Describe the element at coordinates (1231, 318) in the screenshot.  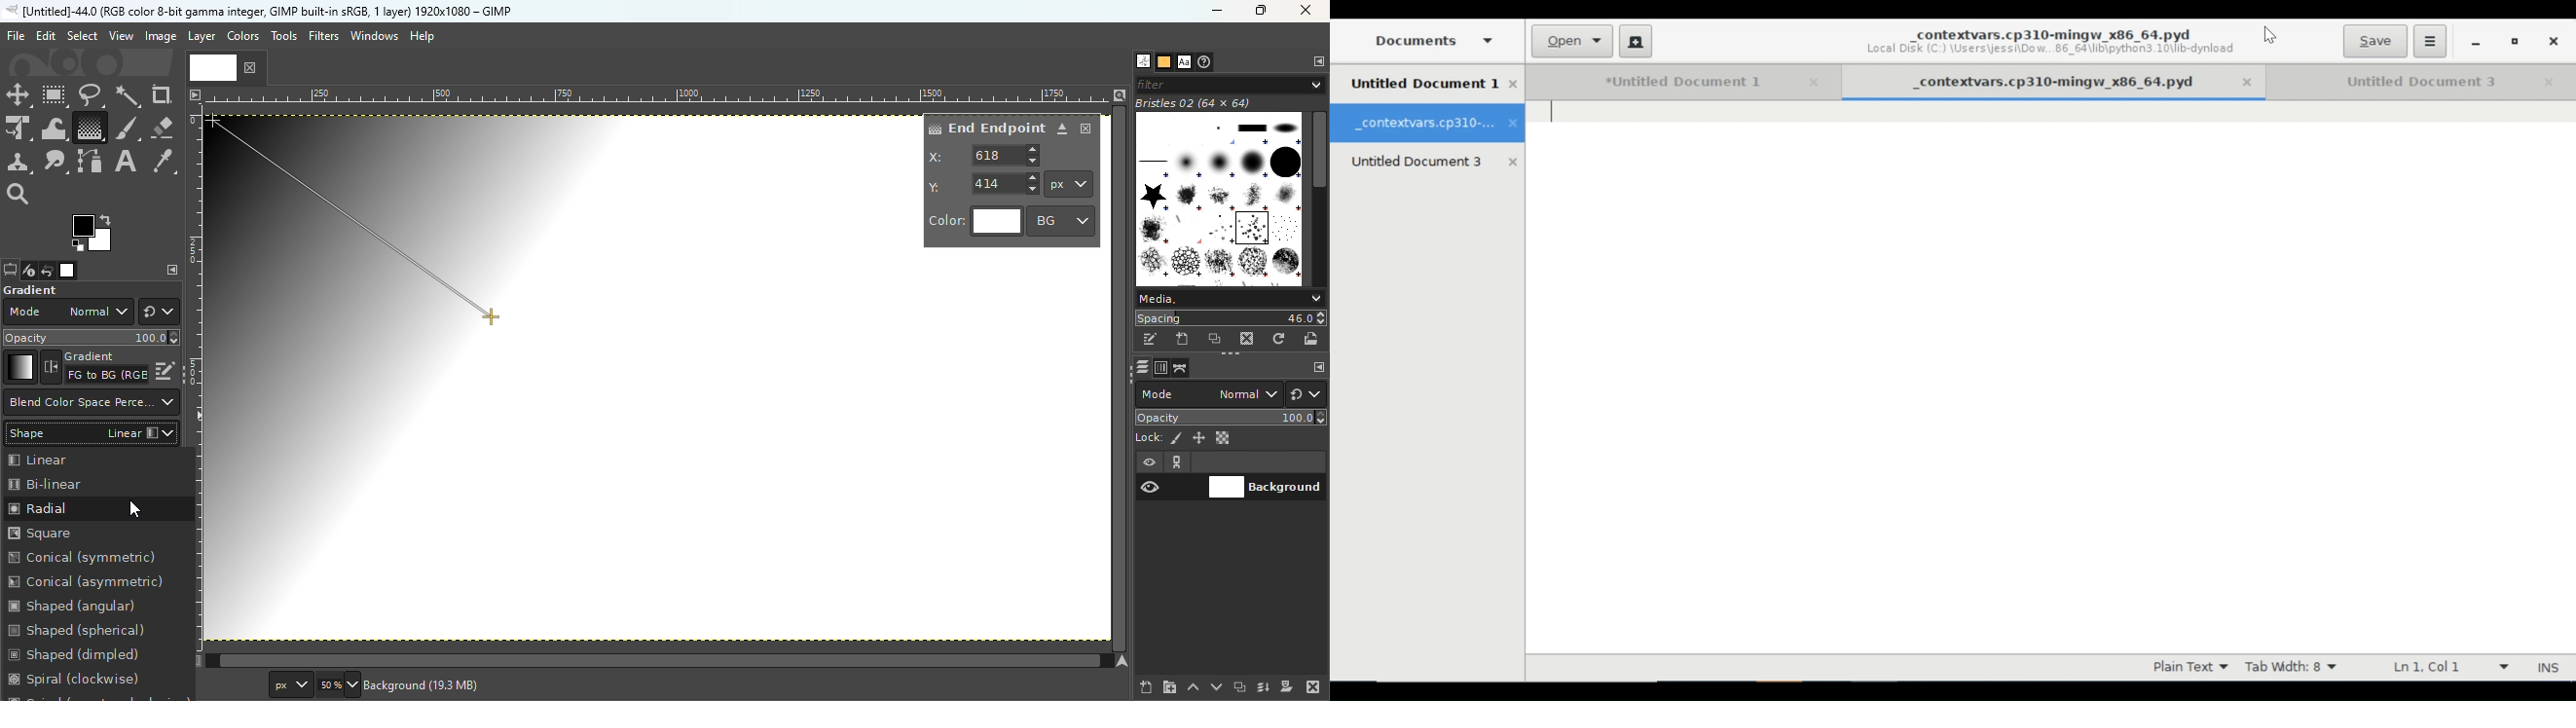
I see `Spacing` at that location.